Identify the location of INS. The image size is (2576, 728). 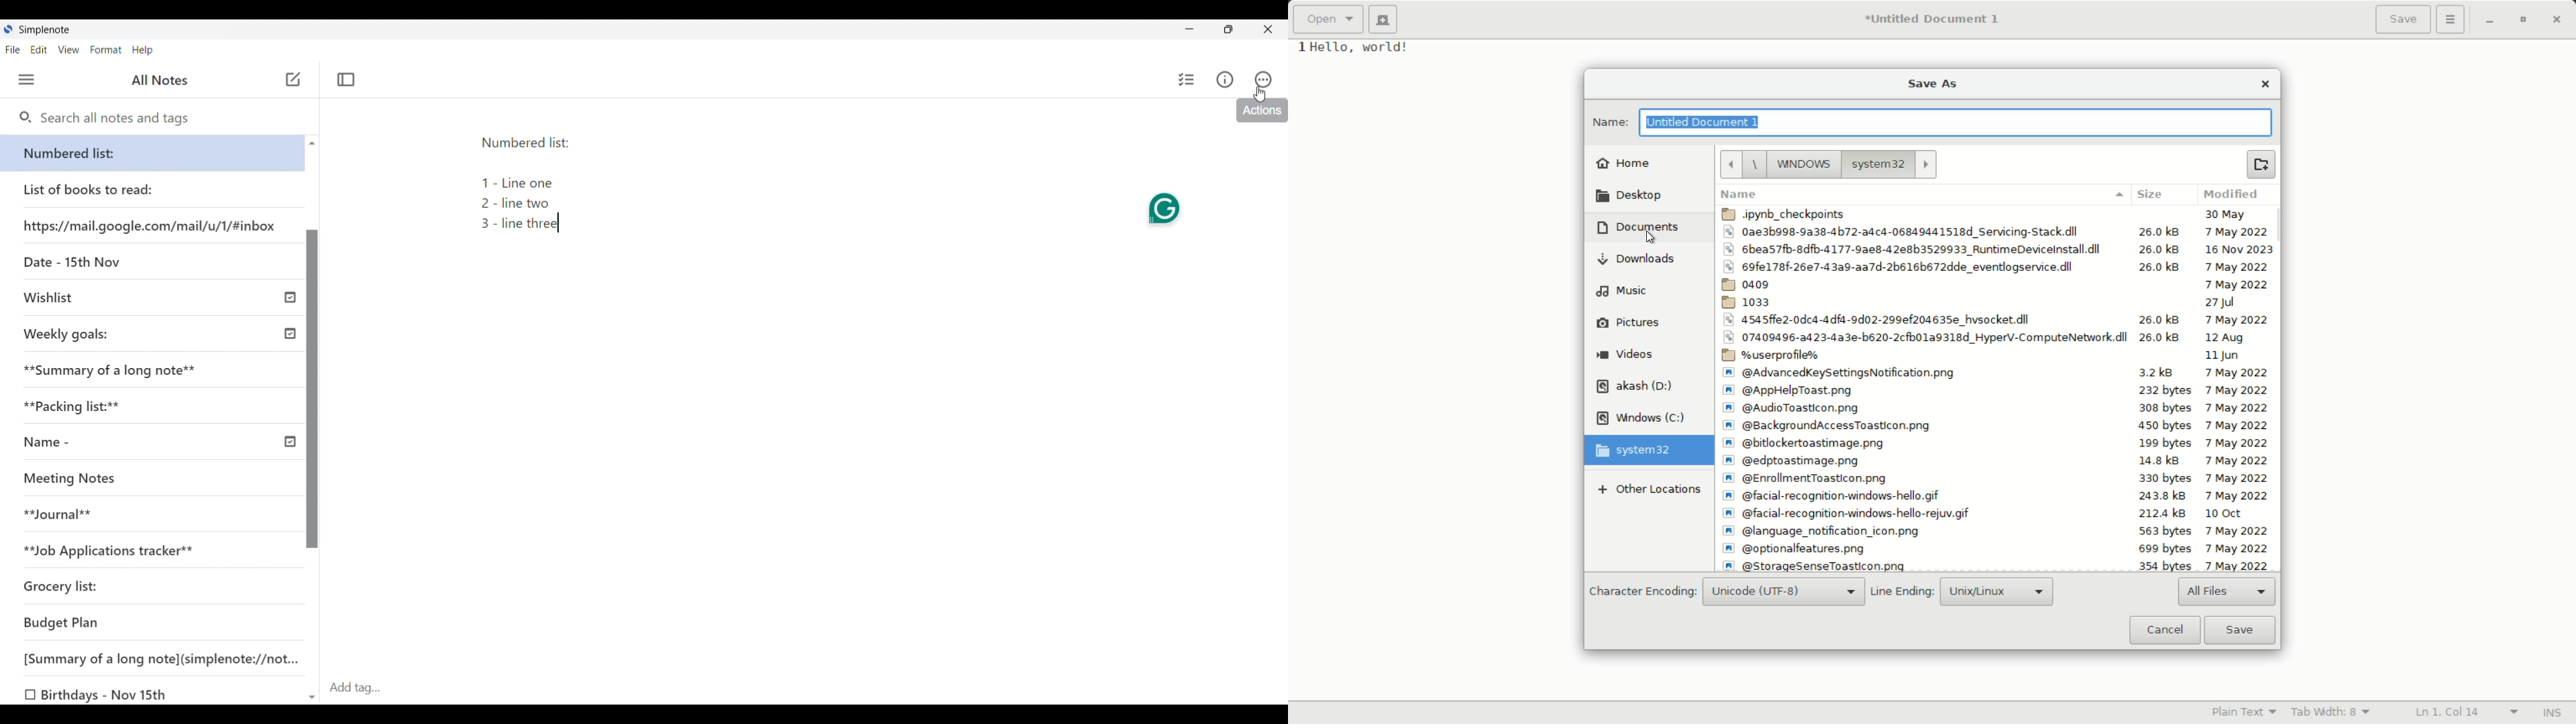
(2553, 712).